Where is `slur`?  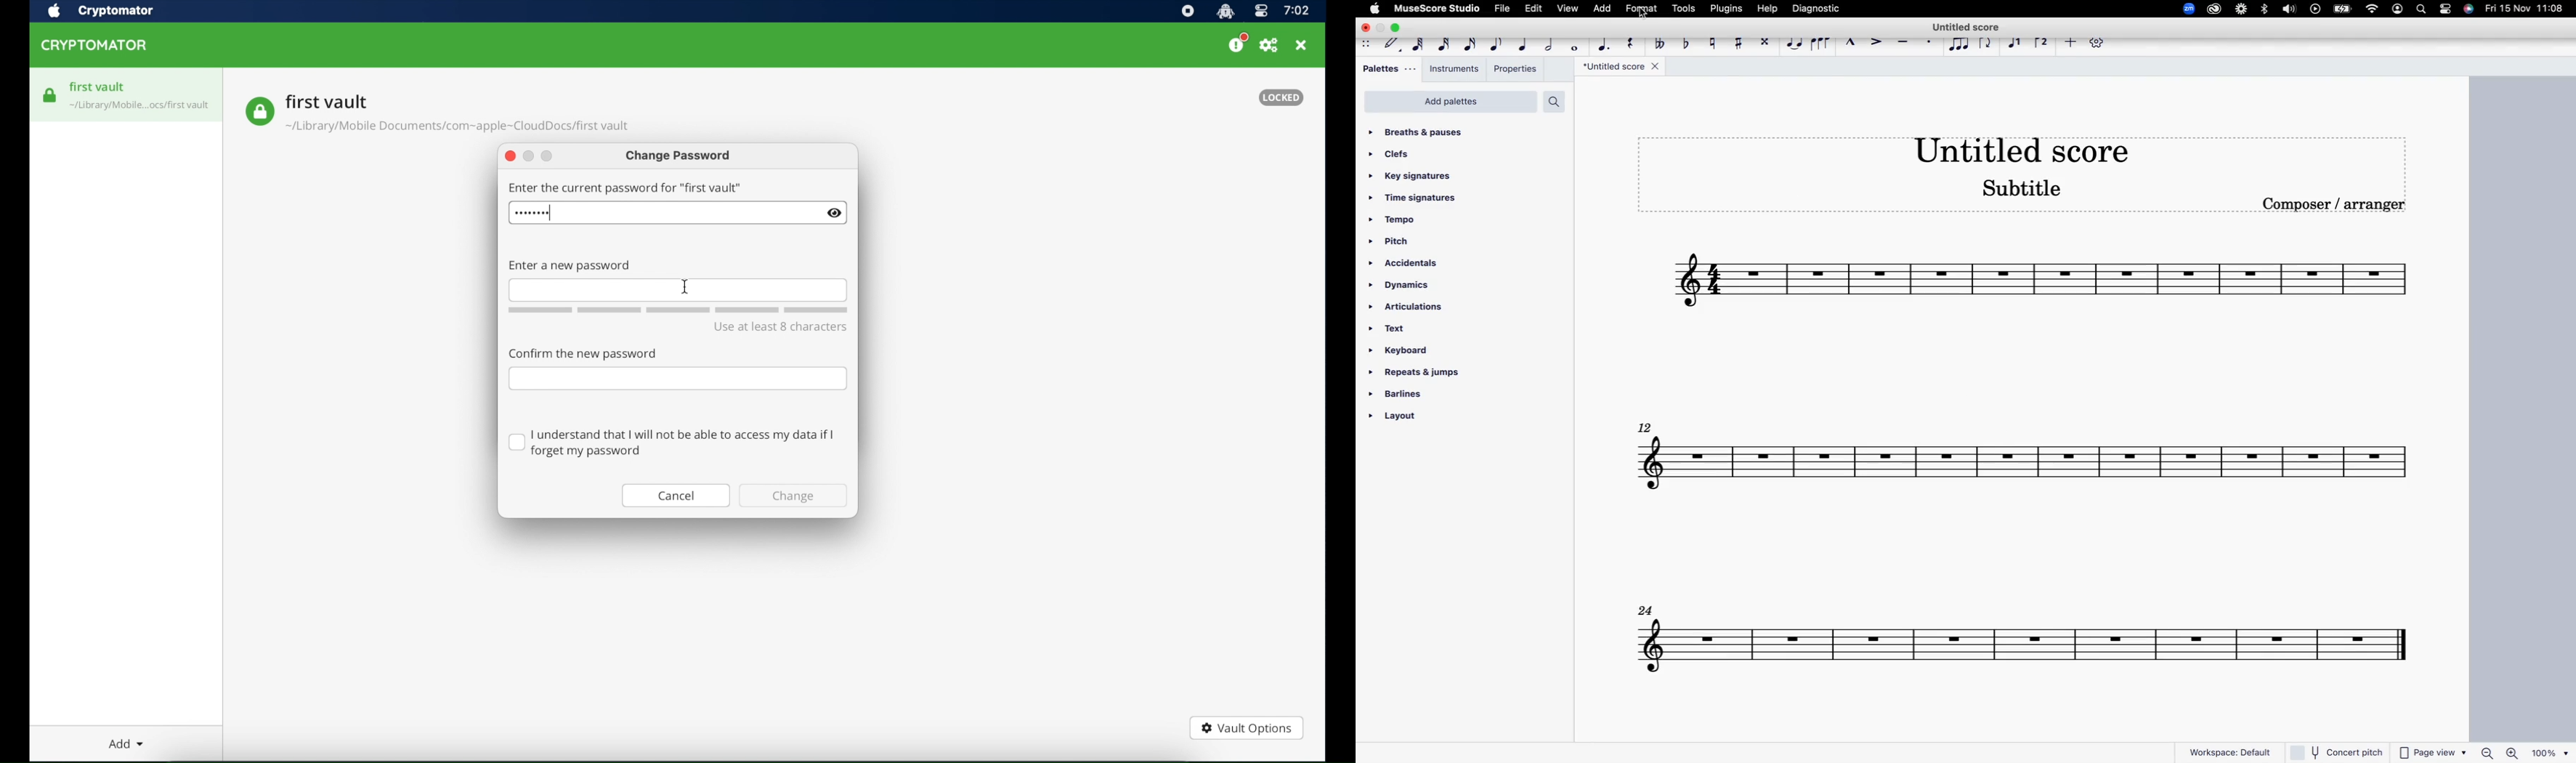
slur is located at coordinates (1823, 45).